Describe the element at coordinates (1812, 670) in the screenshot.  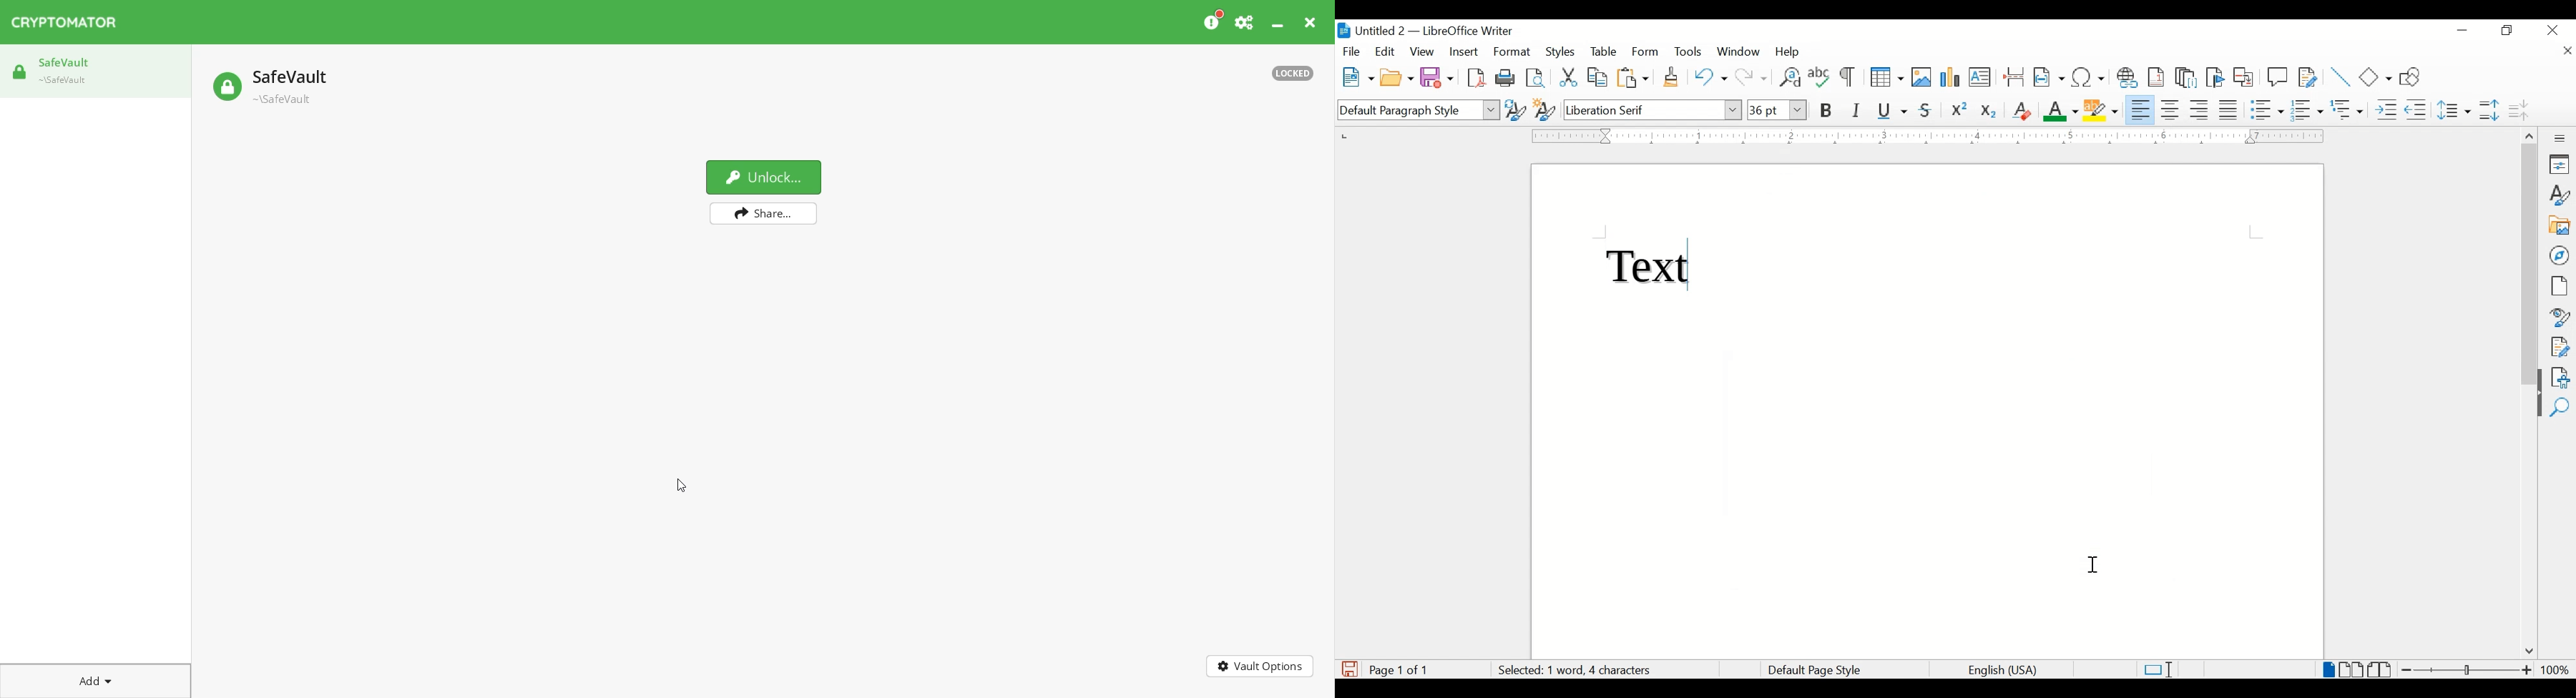
I see `default page style` at that location.